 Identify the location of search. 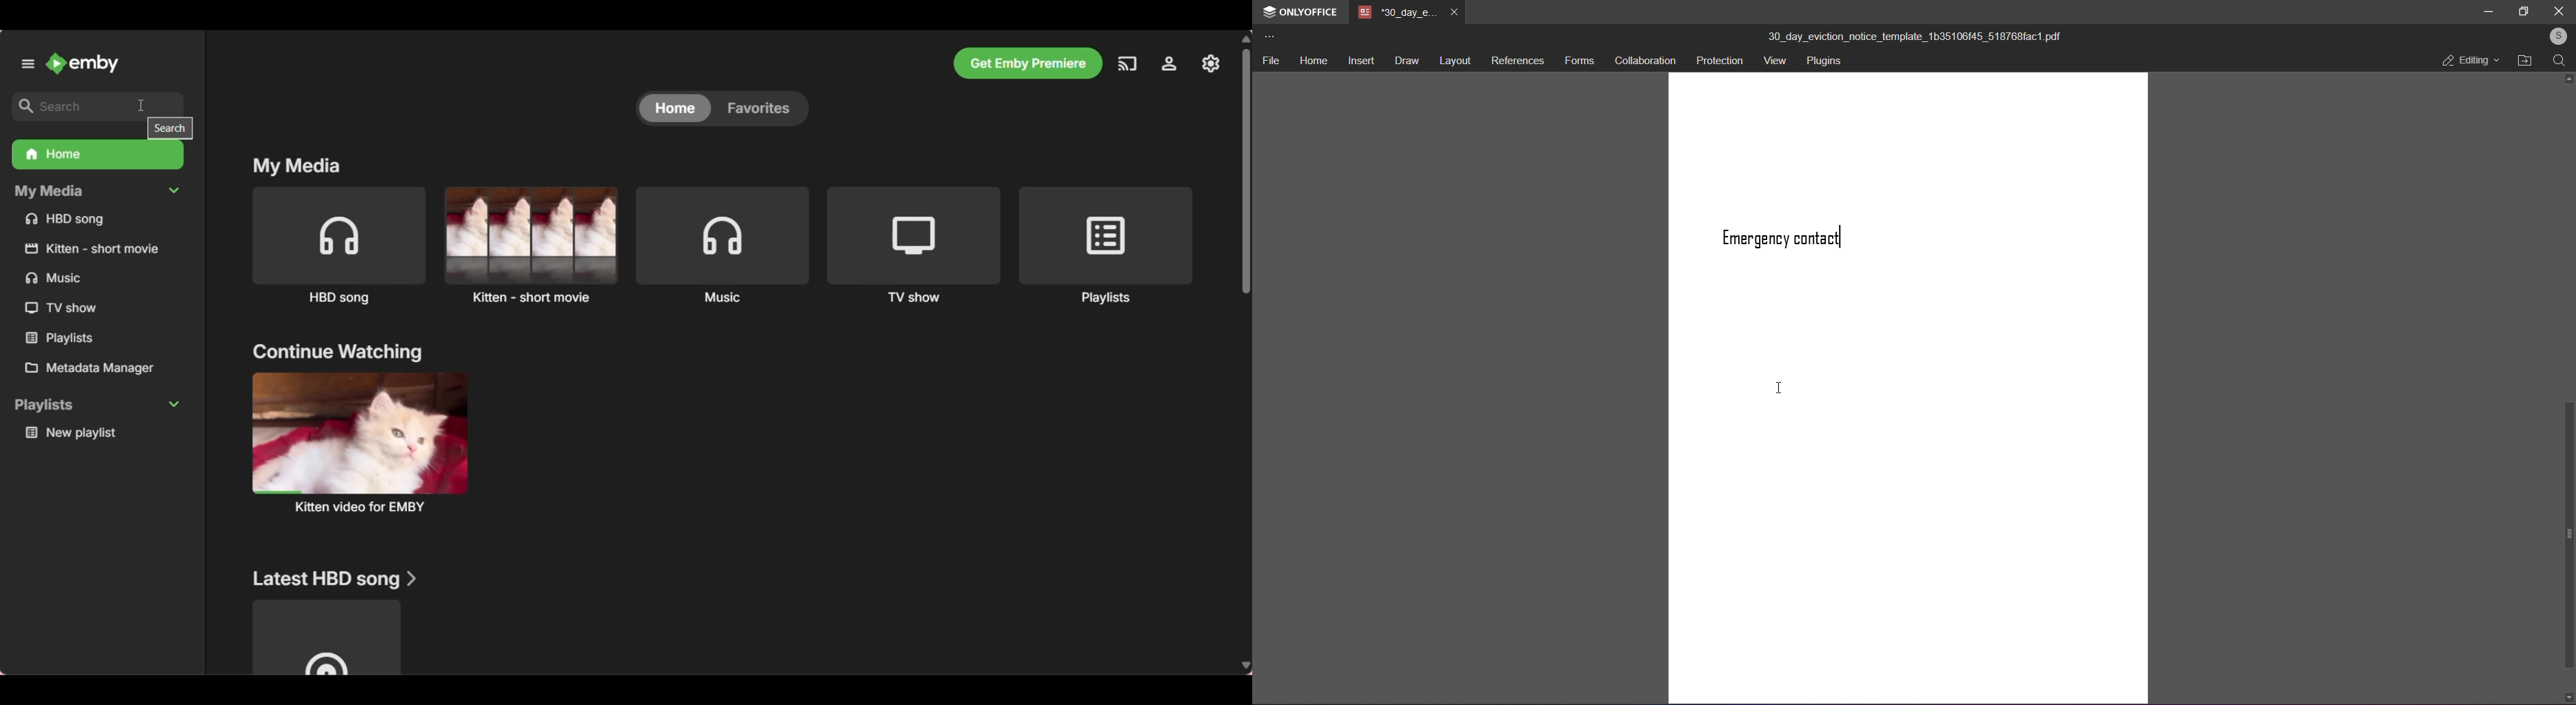
(170, 129).